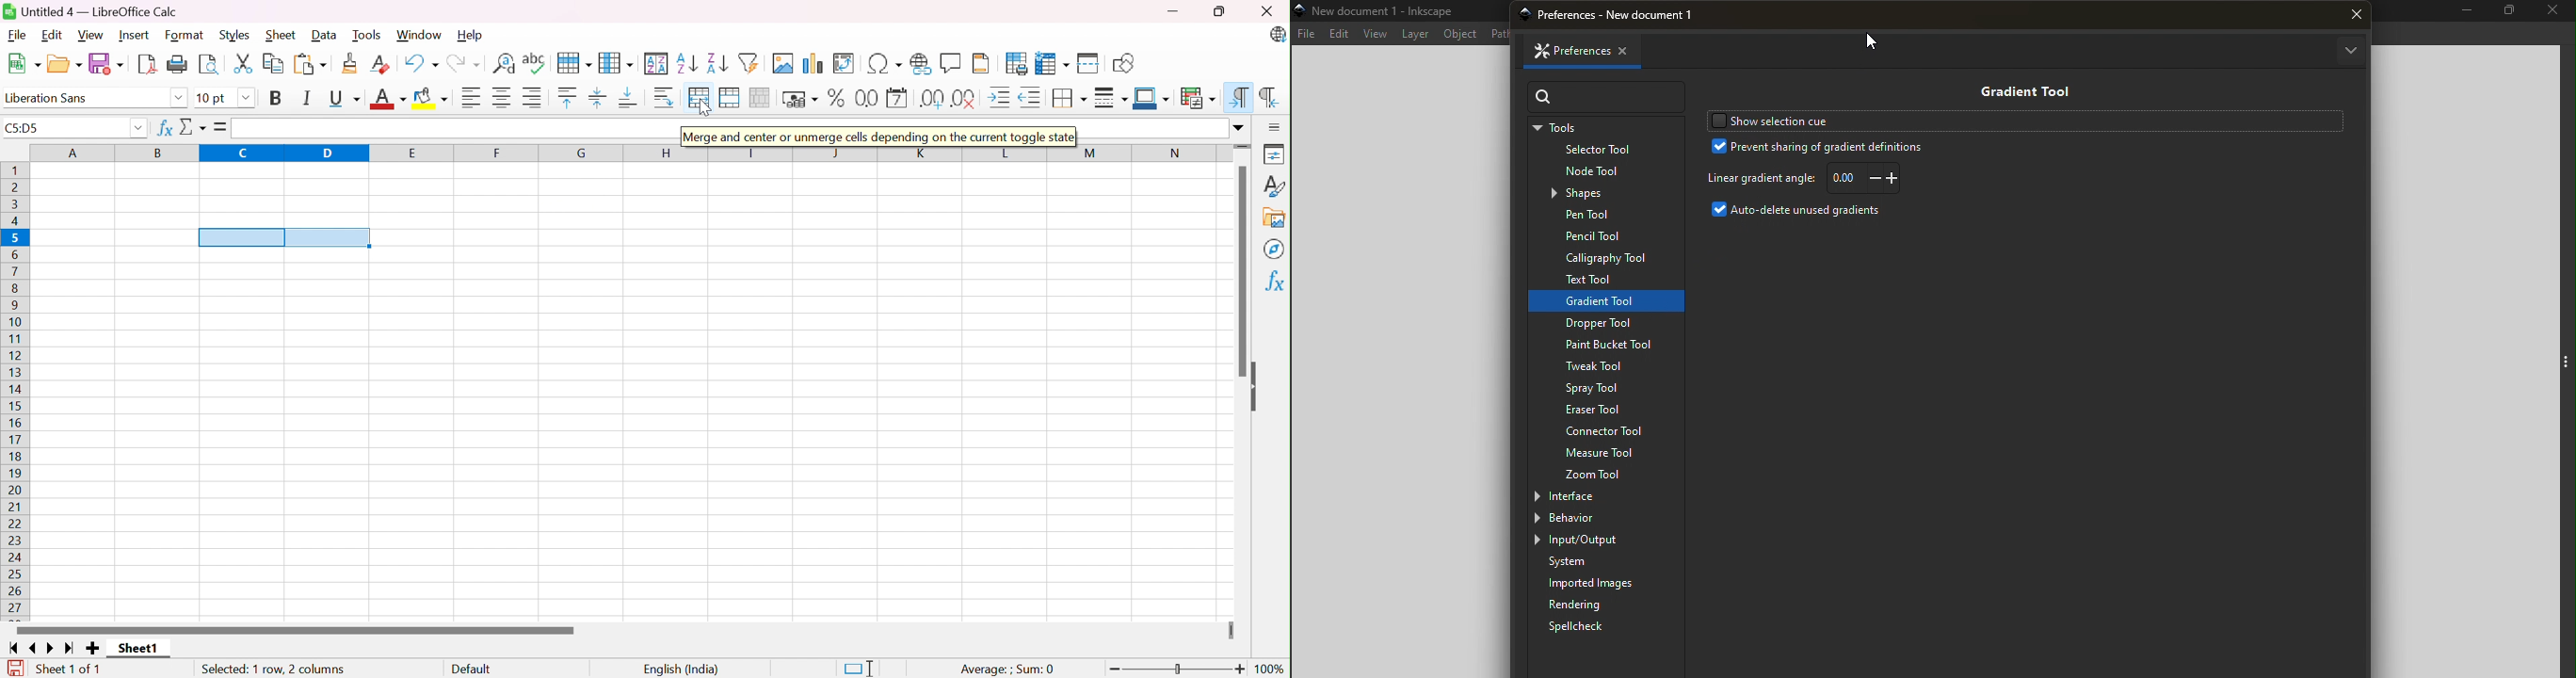  What do you see at coordinates (65, 63) in the screenshot?
I see `Open` at bounding box center [65, 63].